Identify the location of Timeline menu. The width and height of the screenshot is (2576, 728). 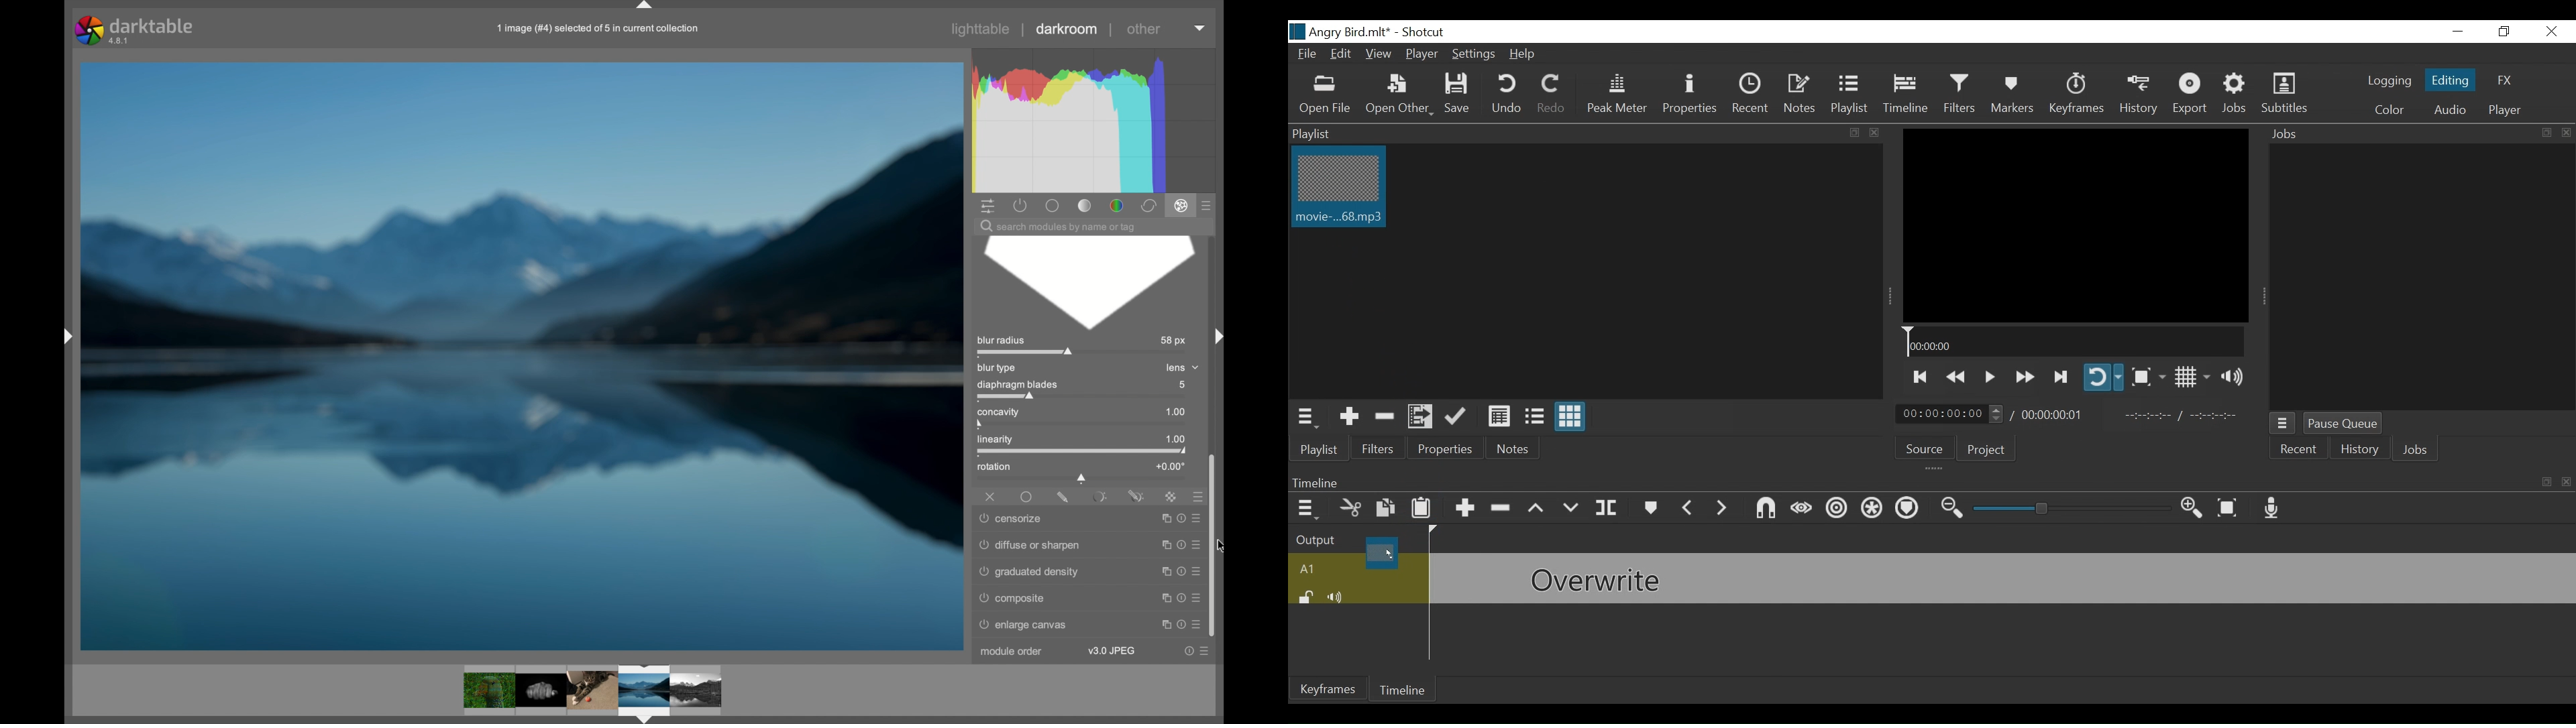
(1305, 507).